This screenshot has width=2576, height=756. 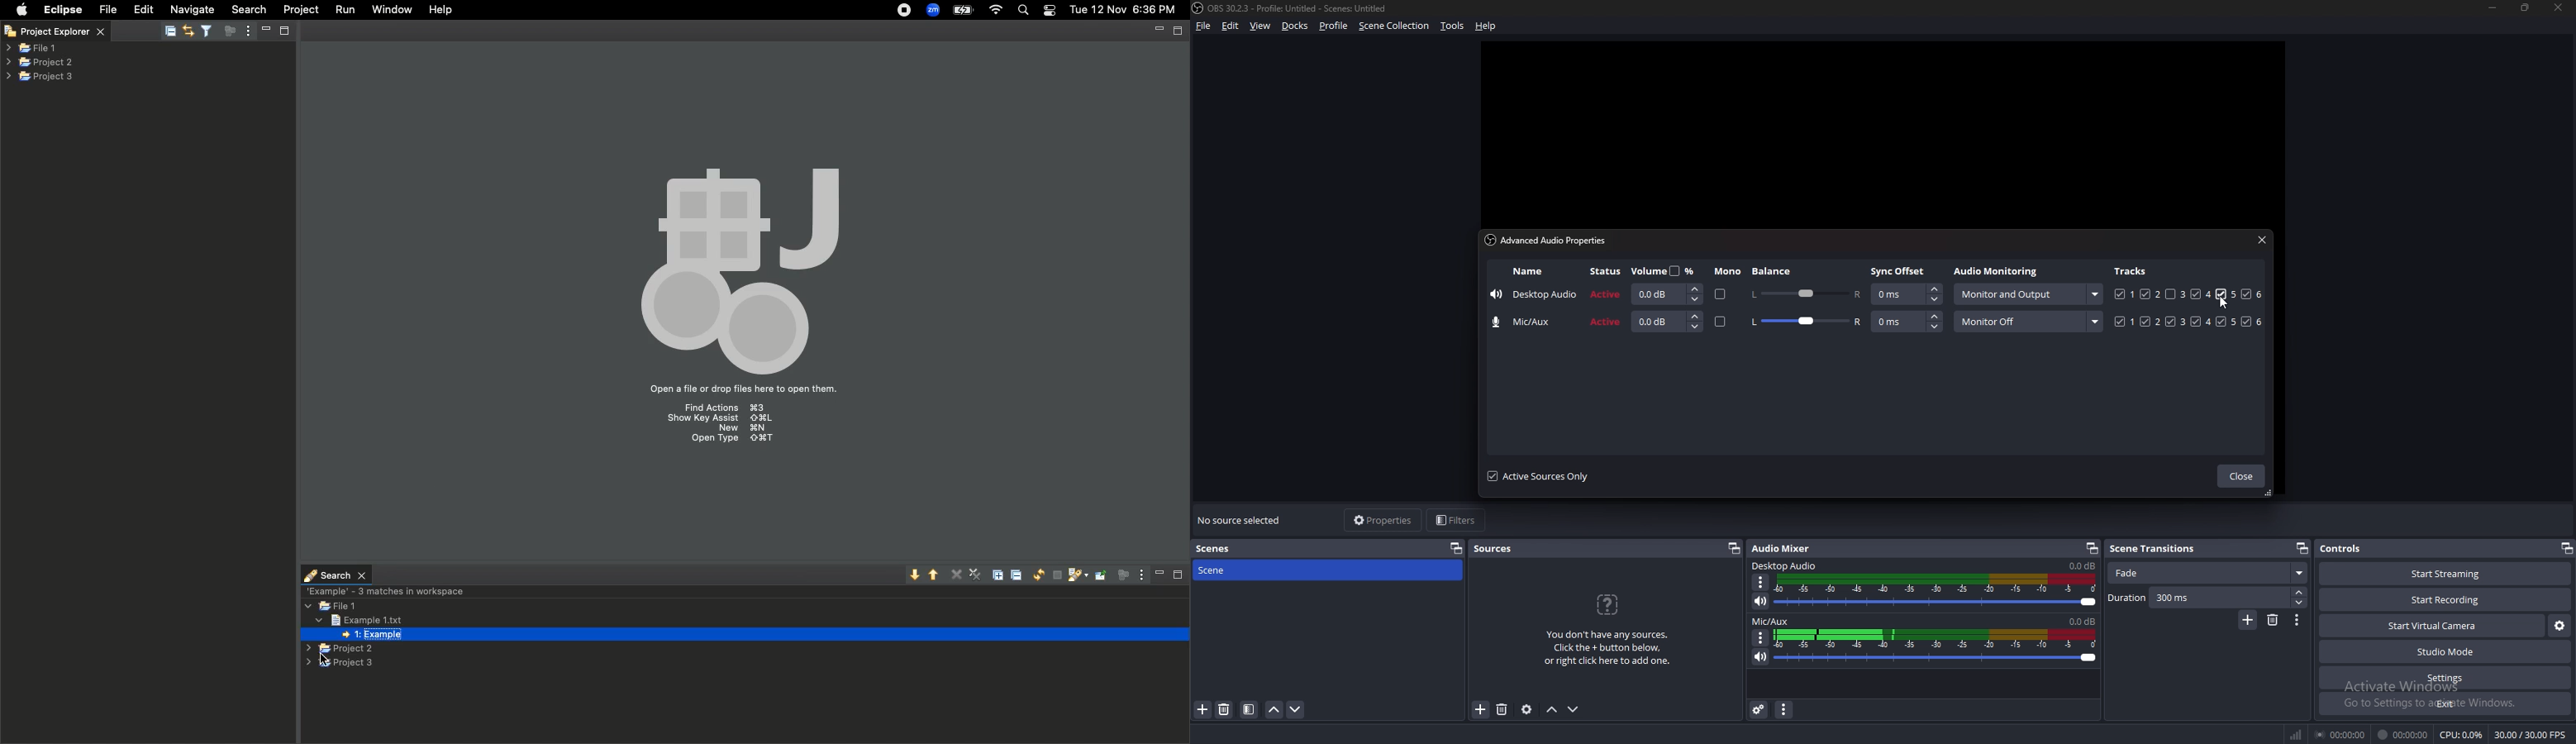 I want to click on edit, so click(x=1230, y=26).